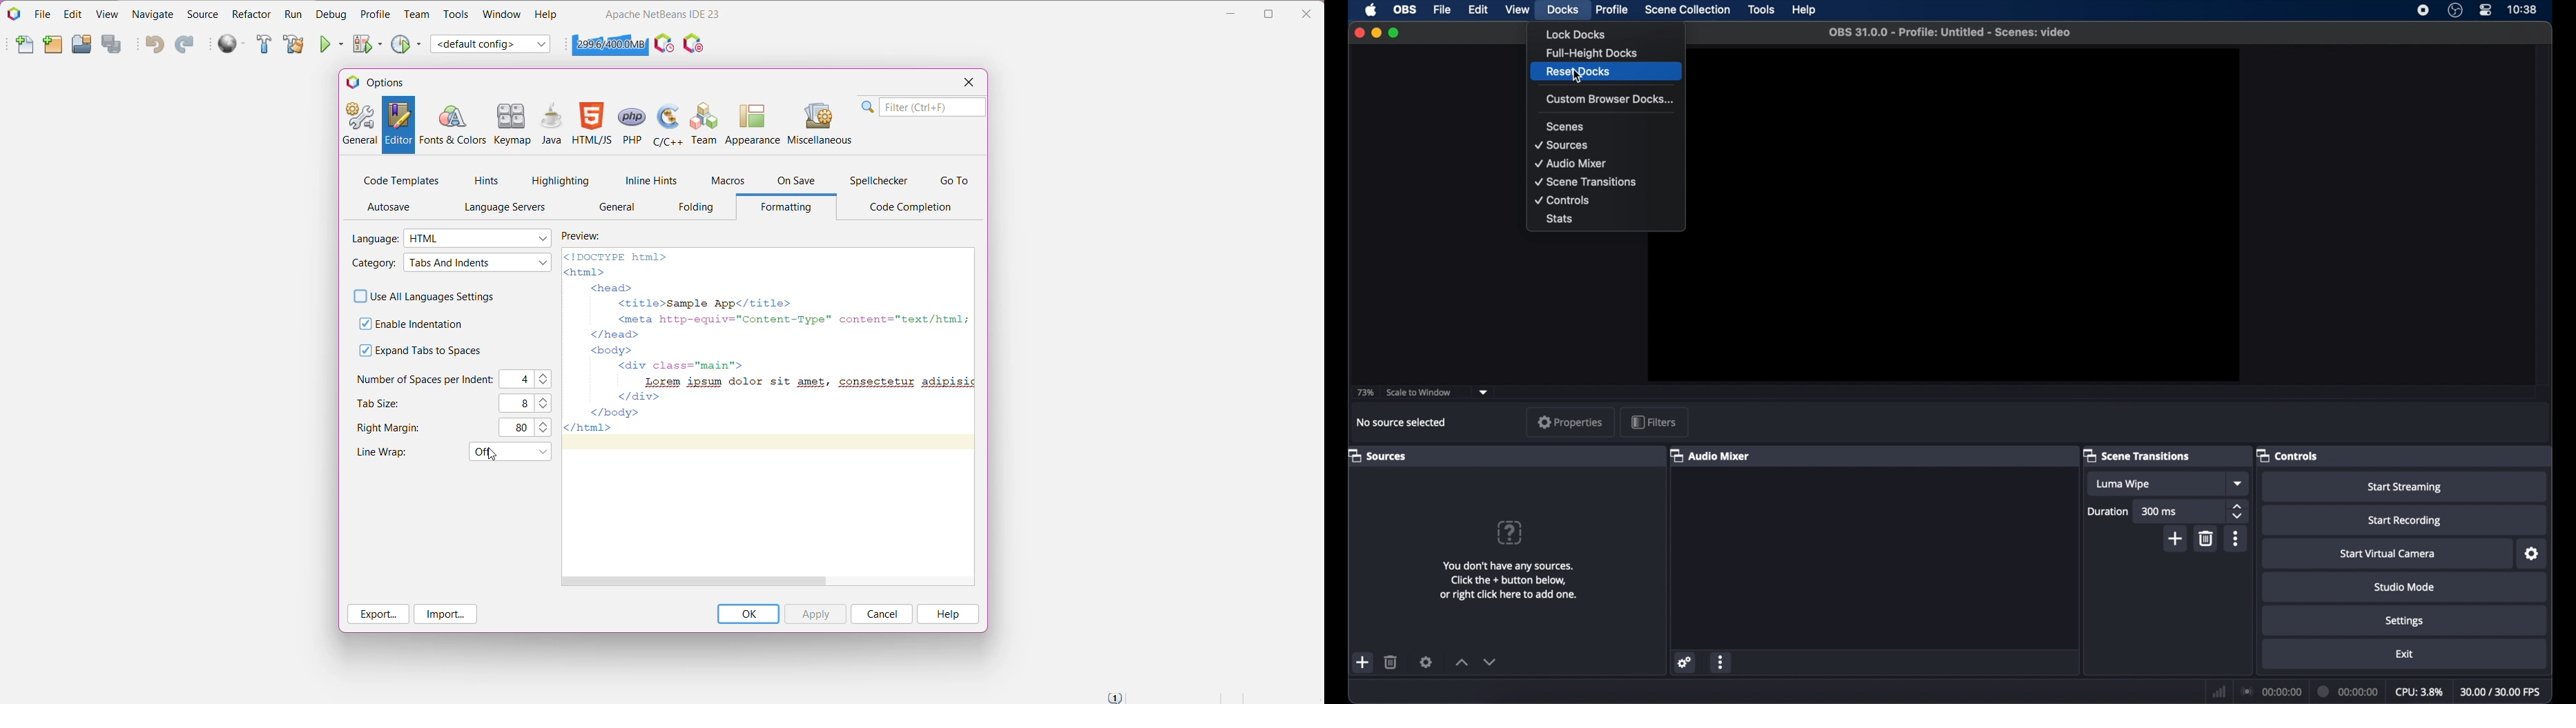 This screenshot has height=728, width=2576. What do you see at coordinates (1490, 662) in the screenshot?
I see `decrement` at bounding box center [1490, 662].